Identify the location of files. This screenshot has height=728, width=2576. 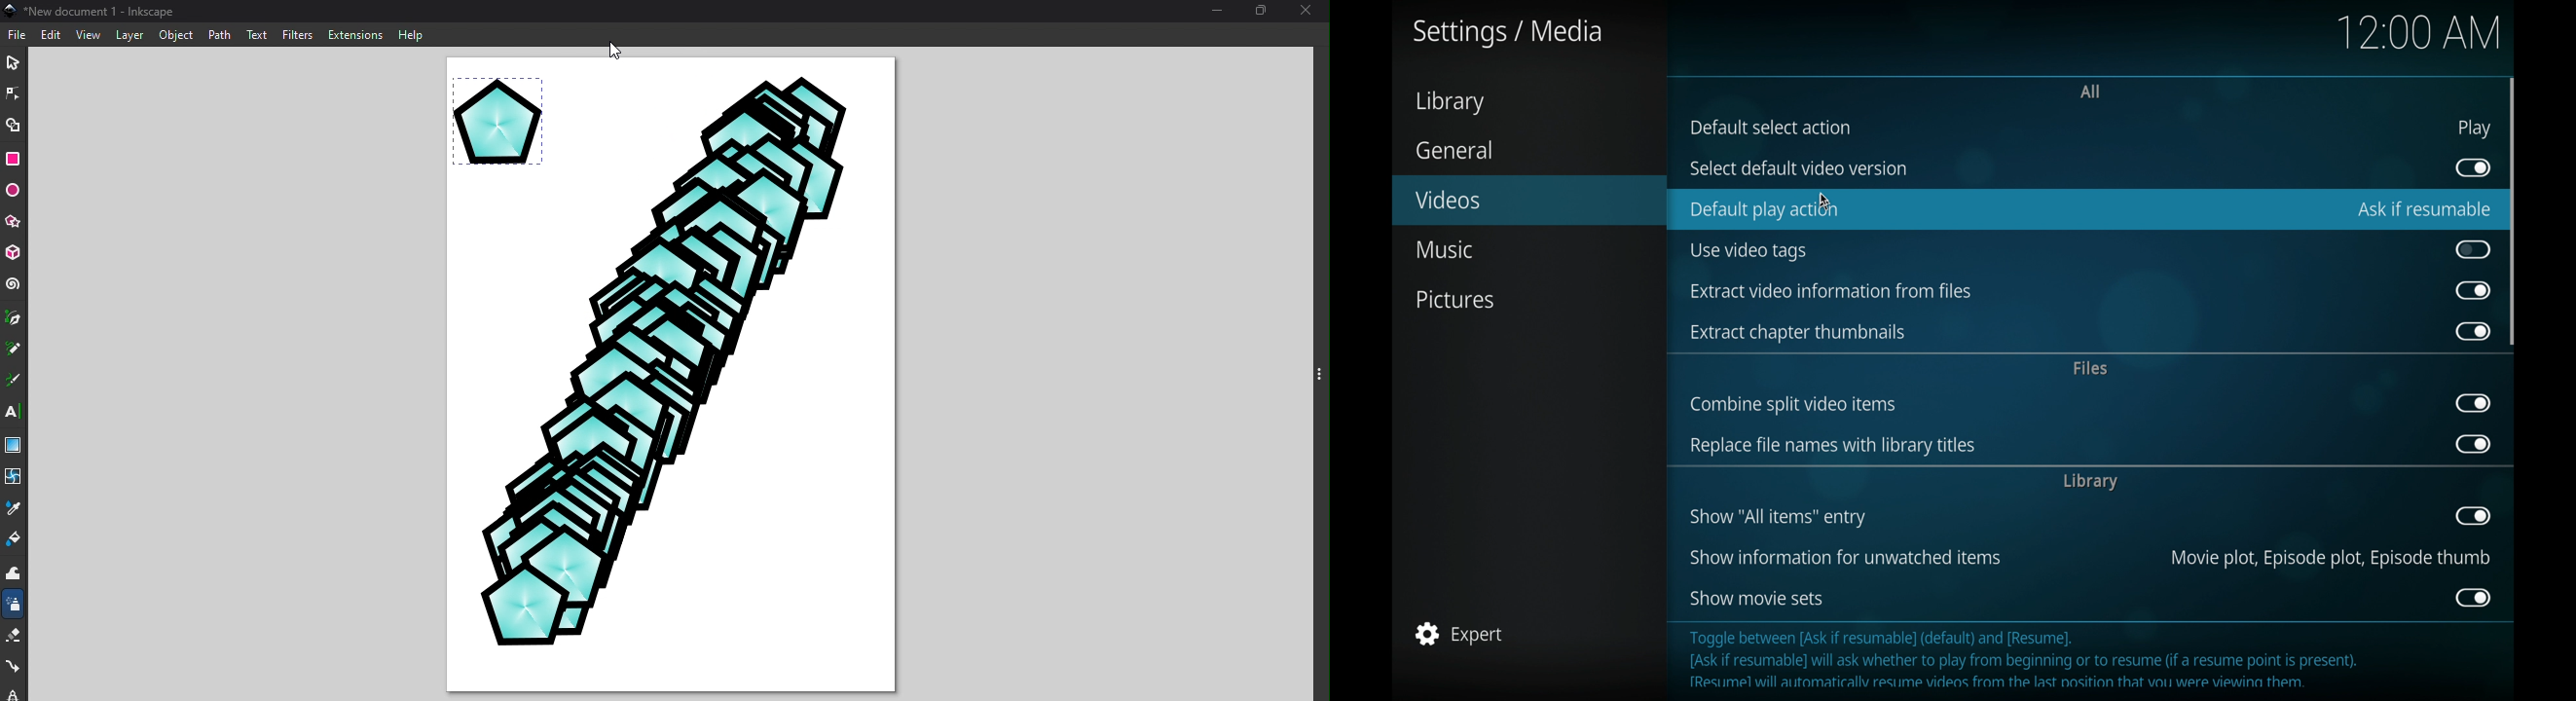
(2092, 367).